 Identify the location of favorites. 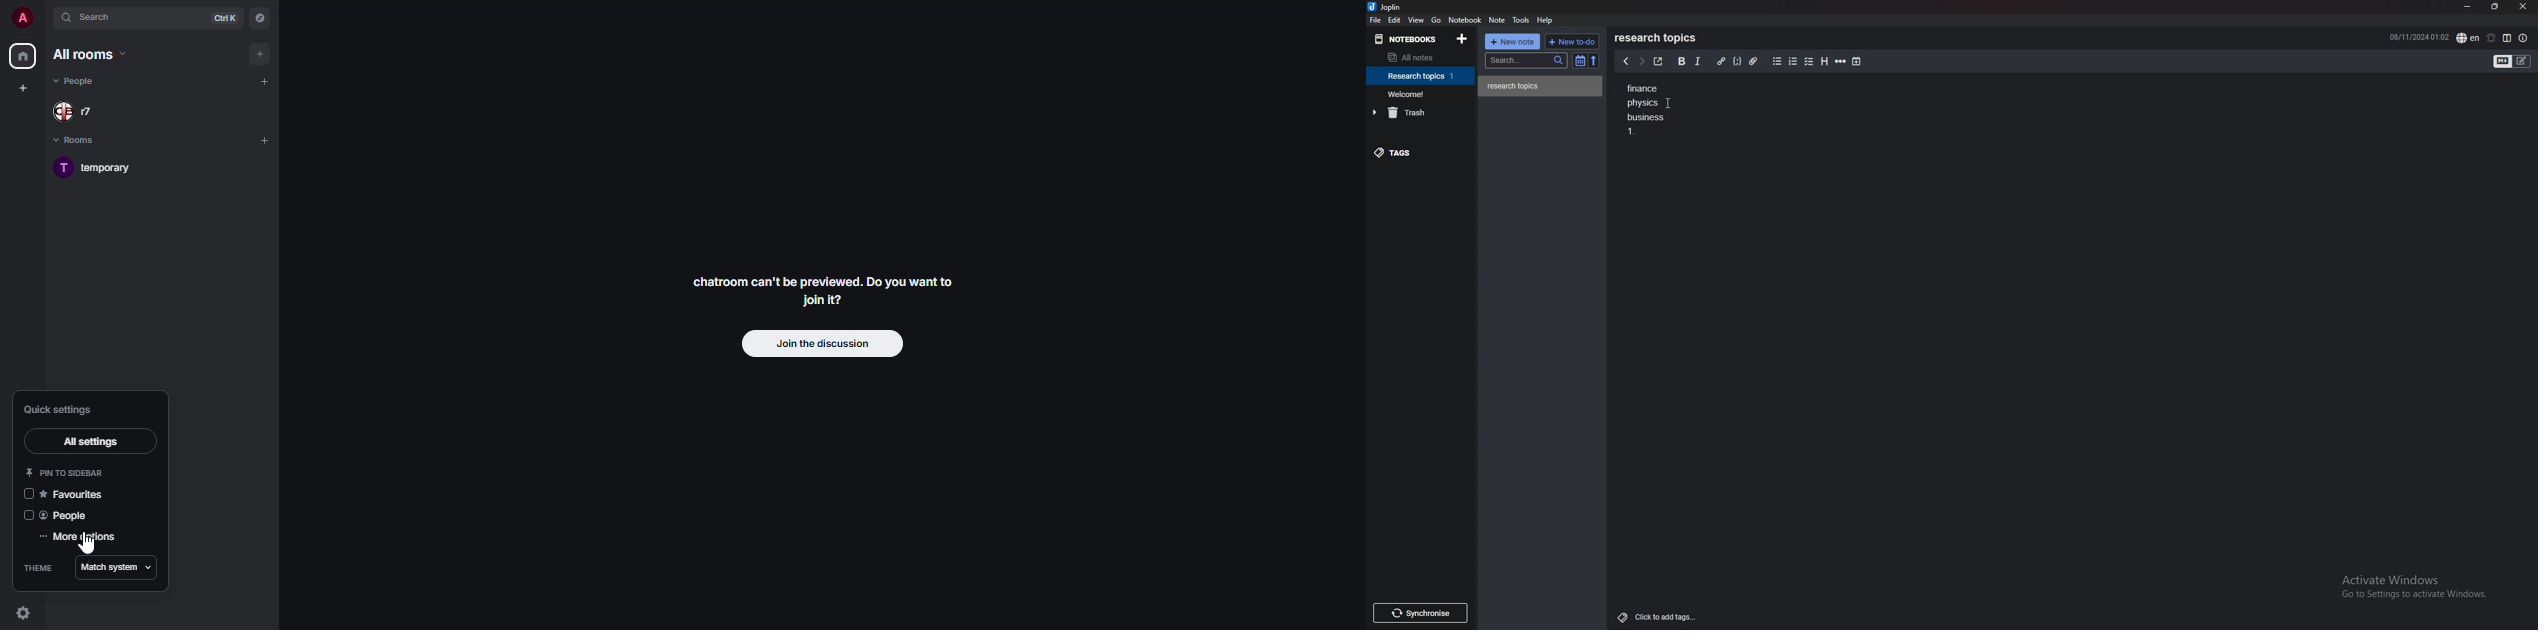
(76, 496).